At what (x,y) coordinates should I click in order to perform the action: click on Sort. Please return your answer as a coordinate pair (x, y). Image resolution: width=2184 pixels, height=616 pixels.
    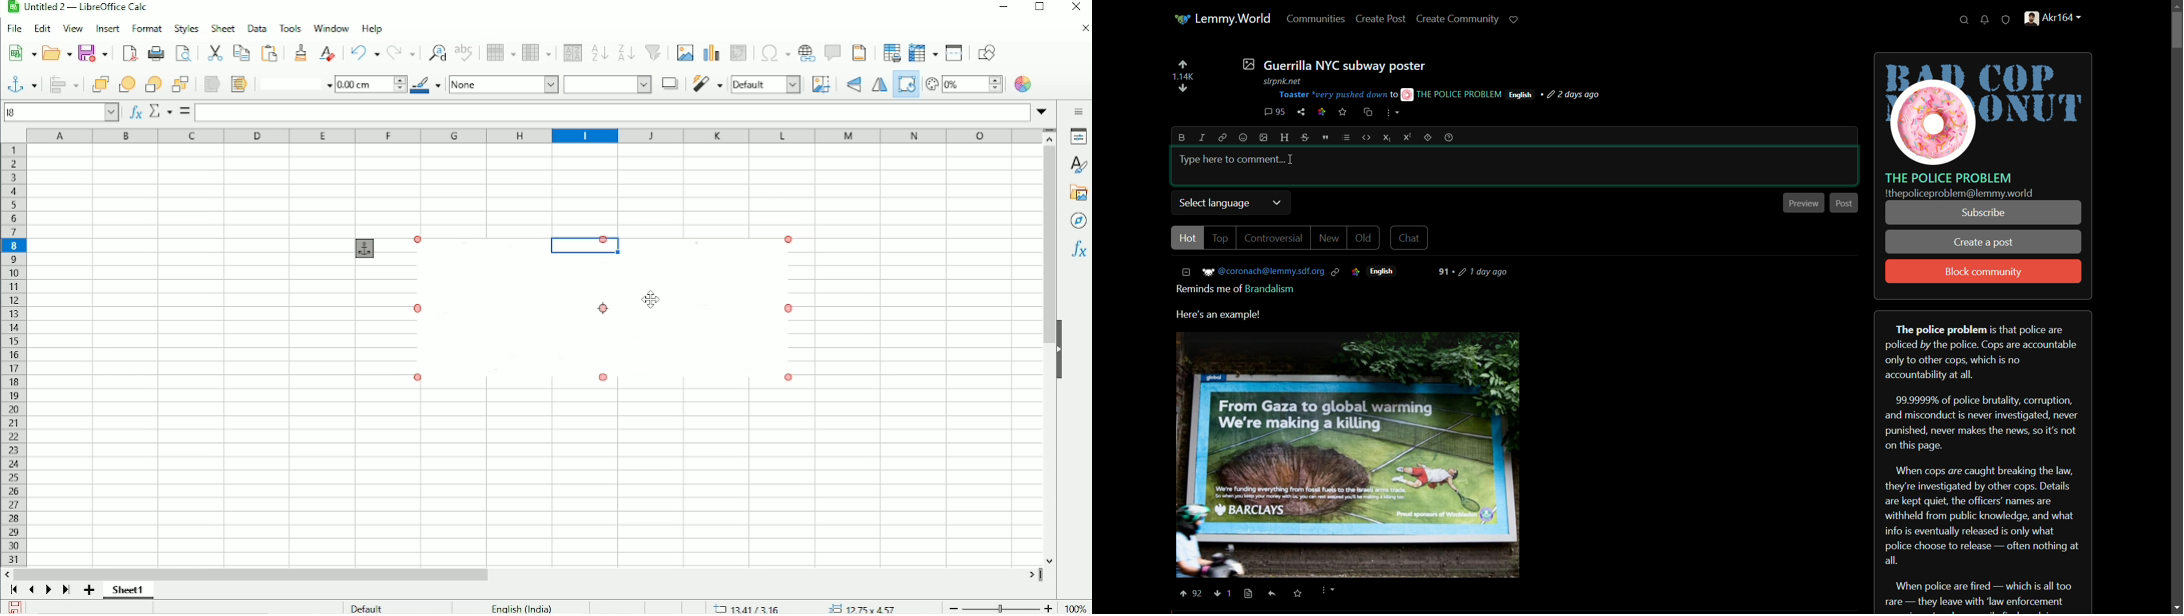
    Looking at the image, I should click on (572, 53).